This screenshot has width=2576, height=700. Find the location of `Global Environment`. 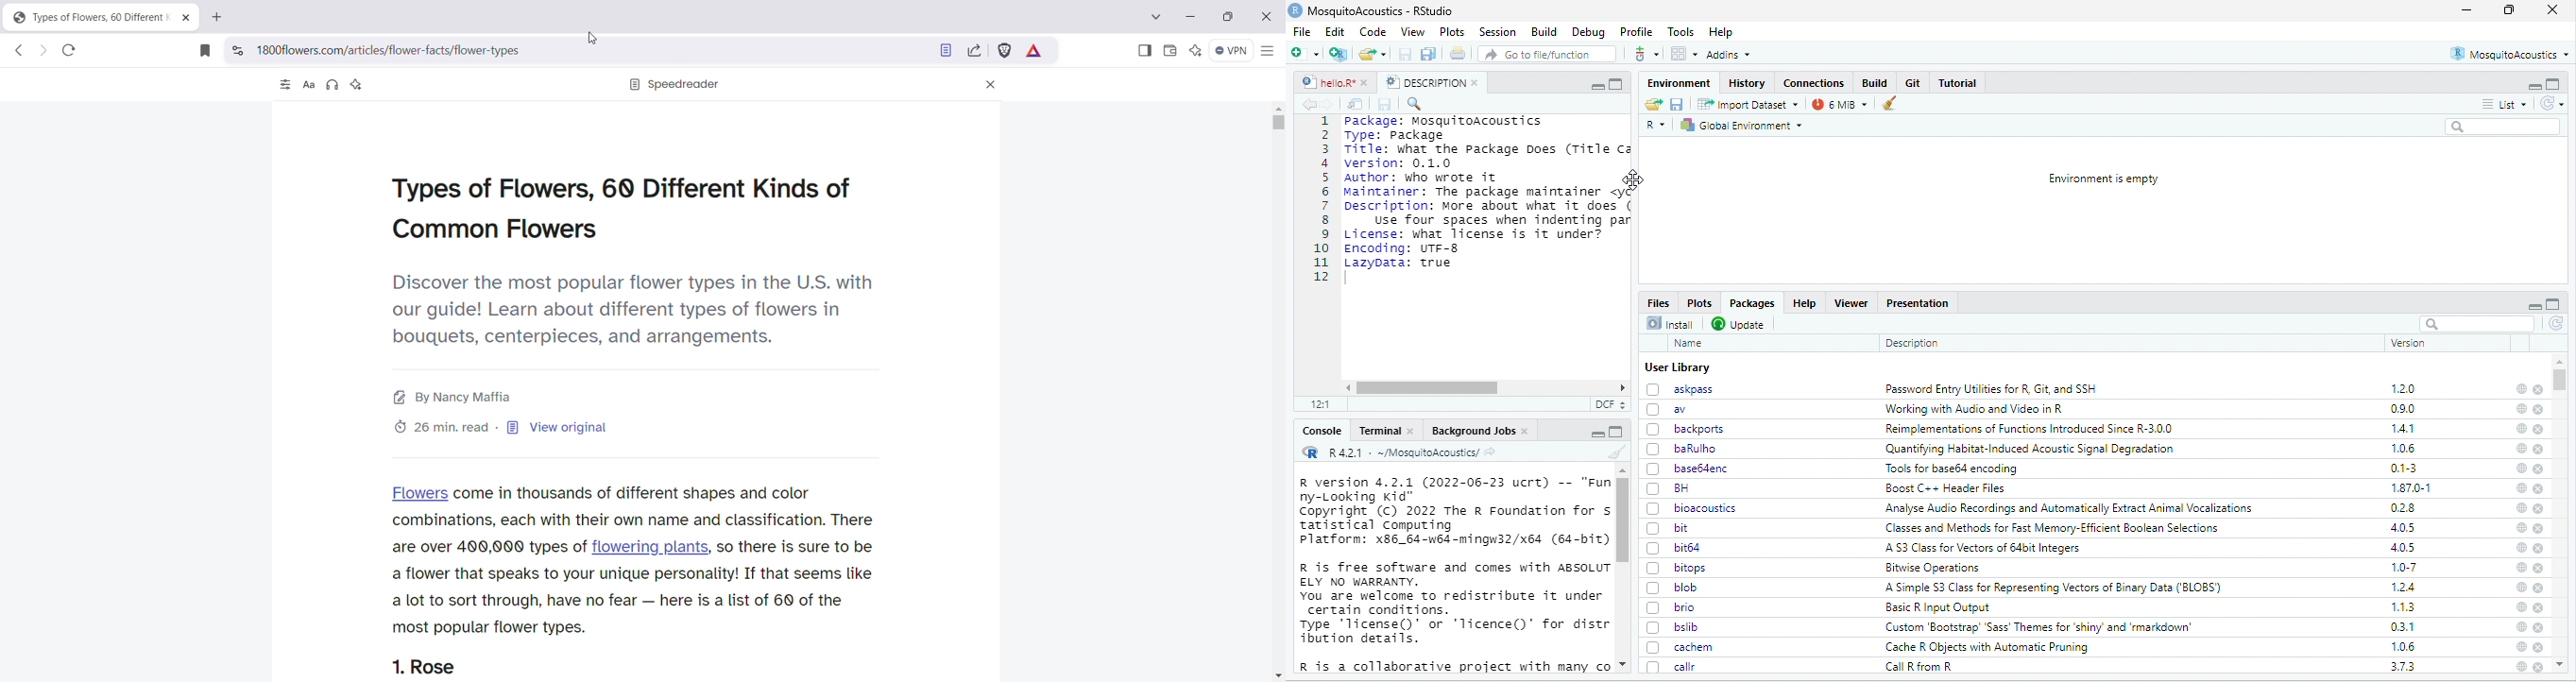

Global Environment is located at coordinates (1742, 126).